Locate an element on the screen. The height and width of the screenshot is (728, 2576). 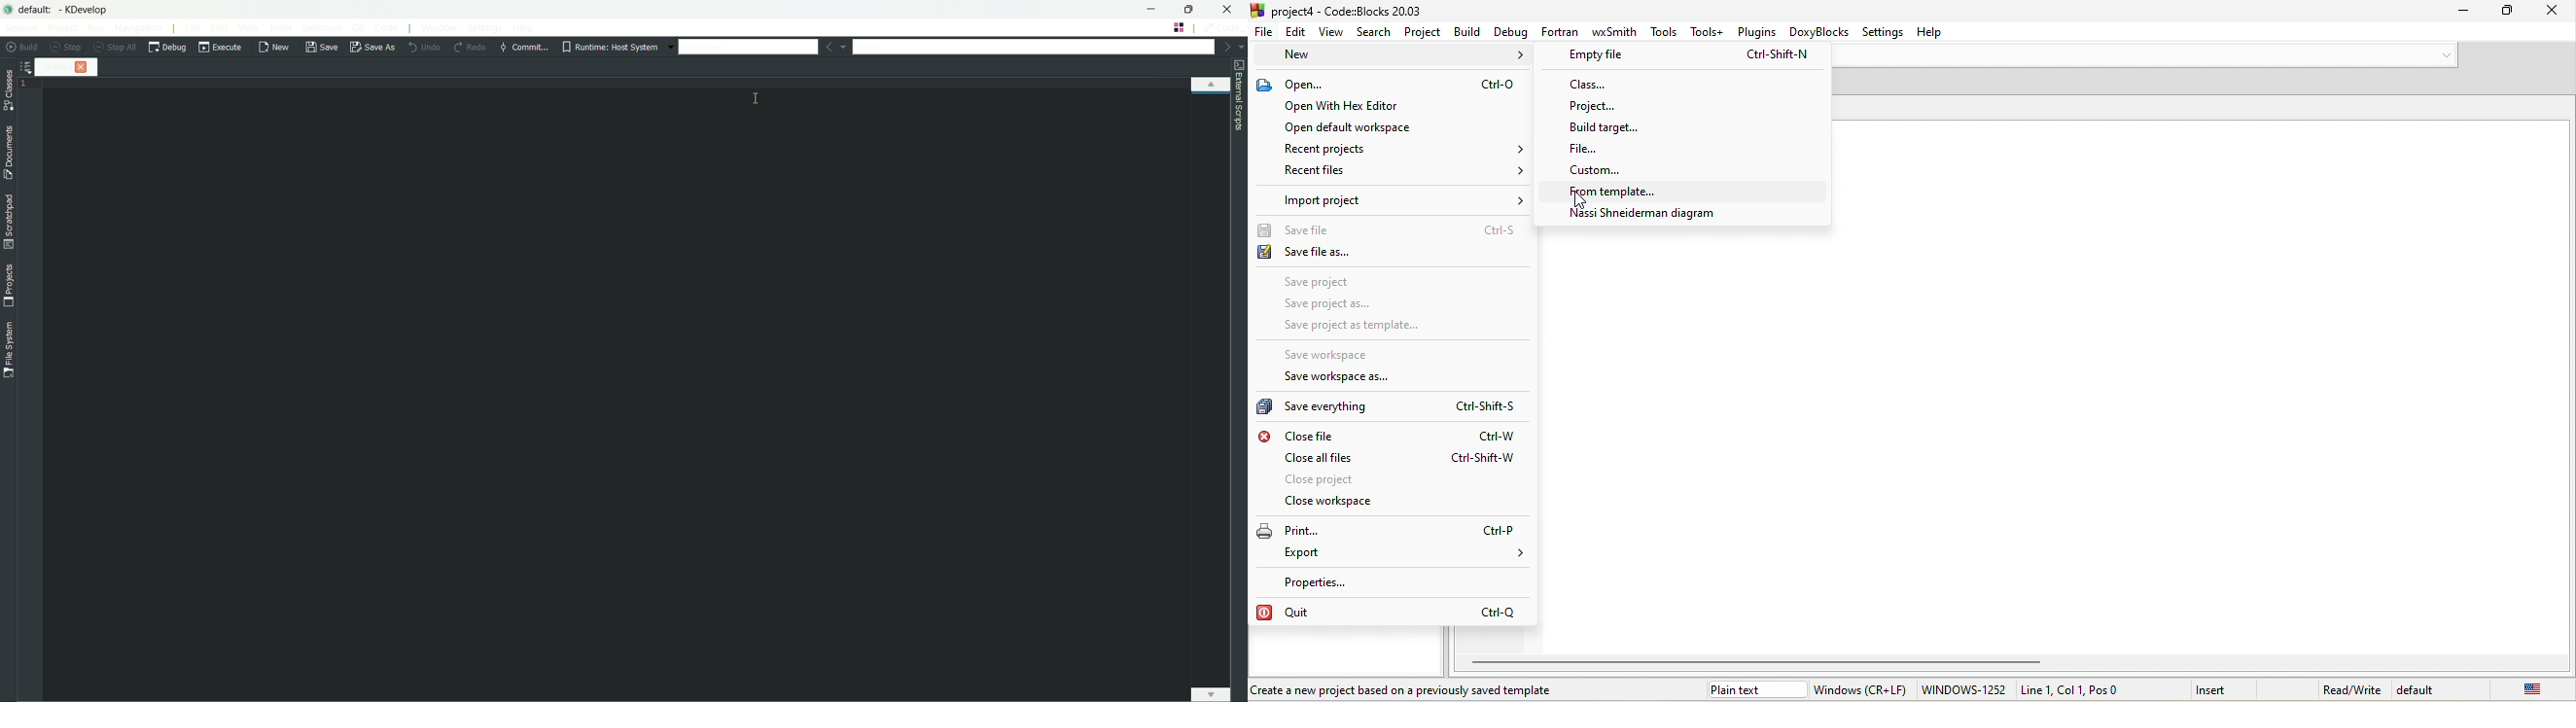
close is located at coordinates (2544, 10).